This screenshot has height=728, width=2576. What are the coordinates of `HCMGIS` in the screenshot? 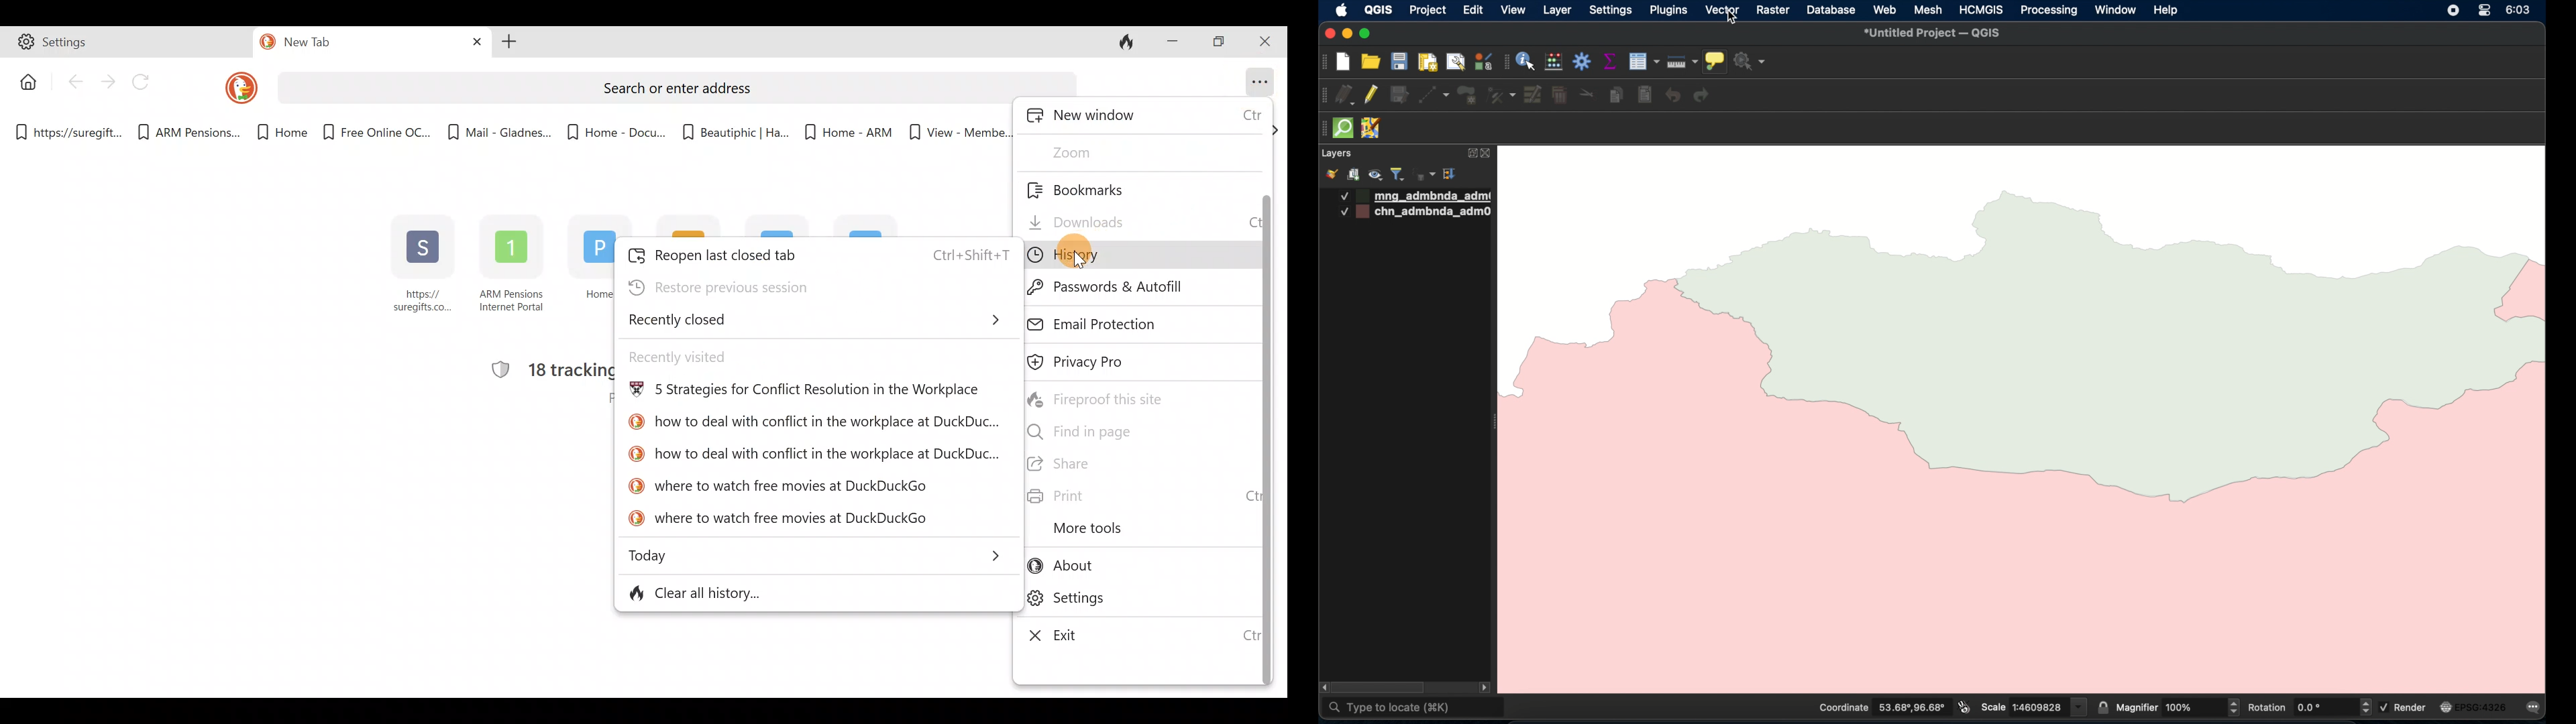 It's located at (1980, 9).